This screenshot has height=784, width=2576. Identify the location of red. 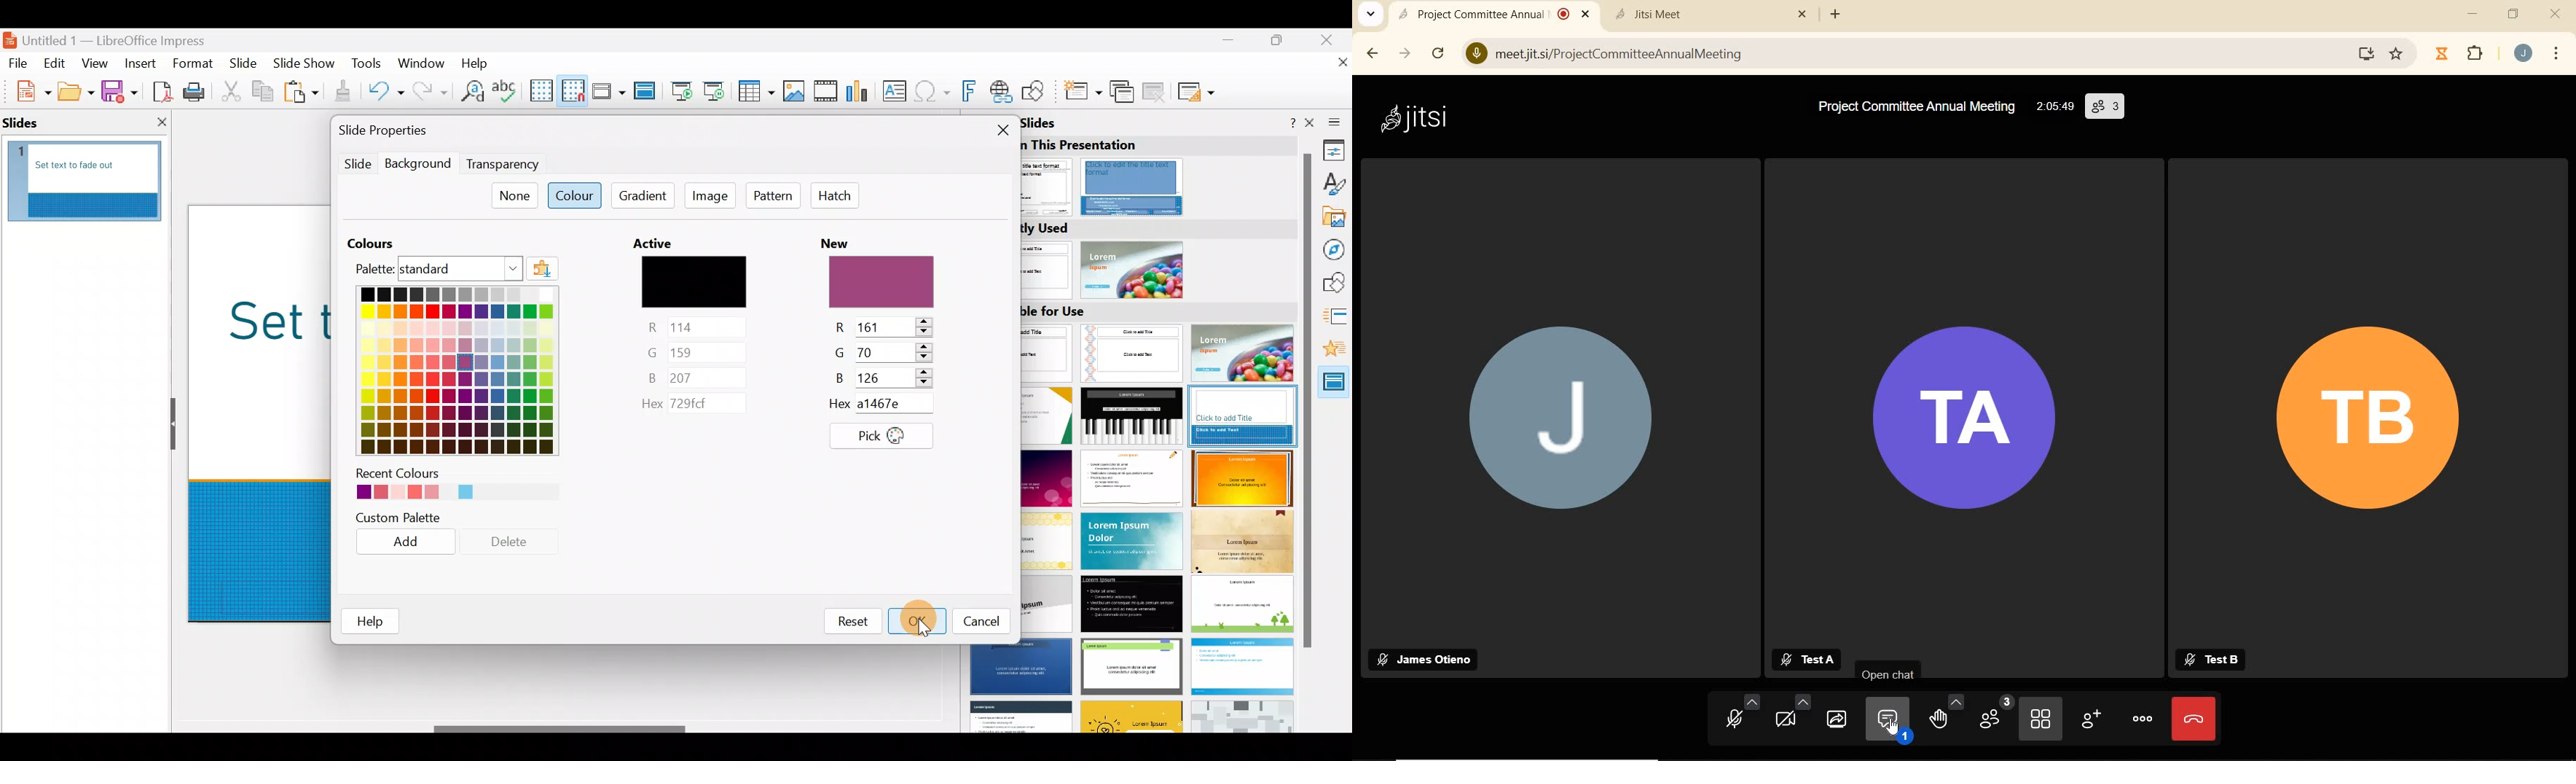
(885, 326).